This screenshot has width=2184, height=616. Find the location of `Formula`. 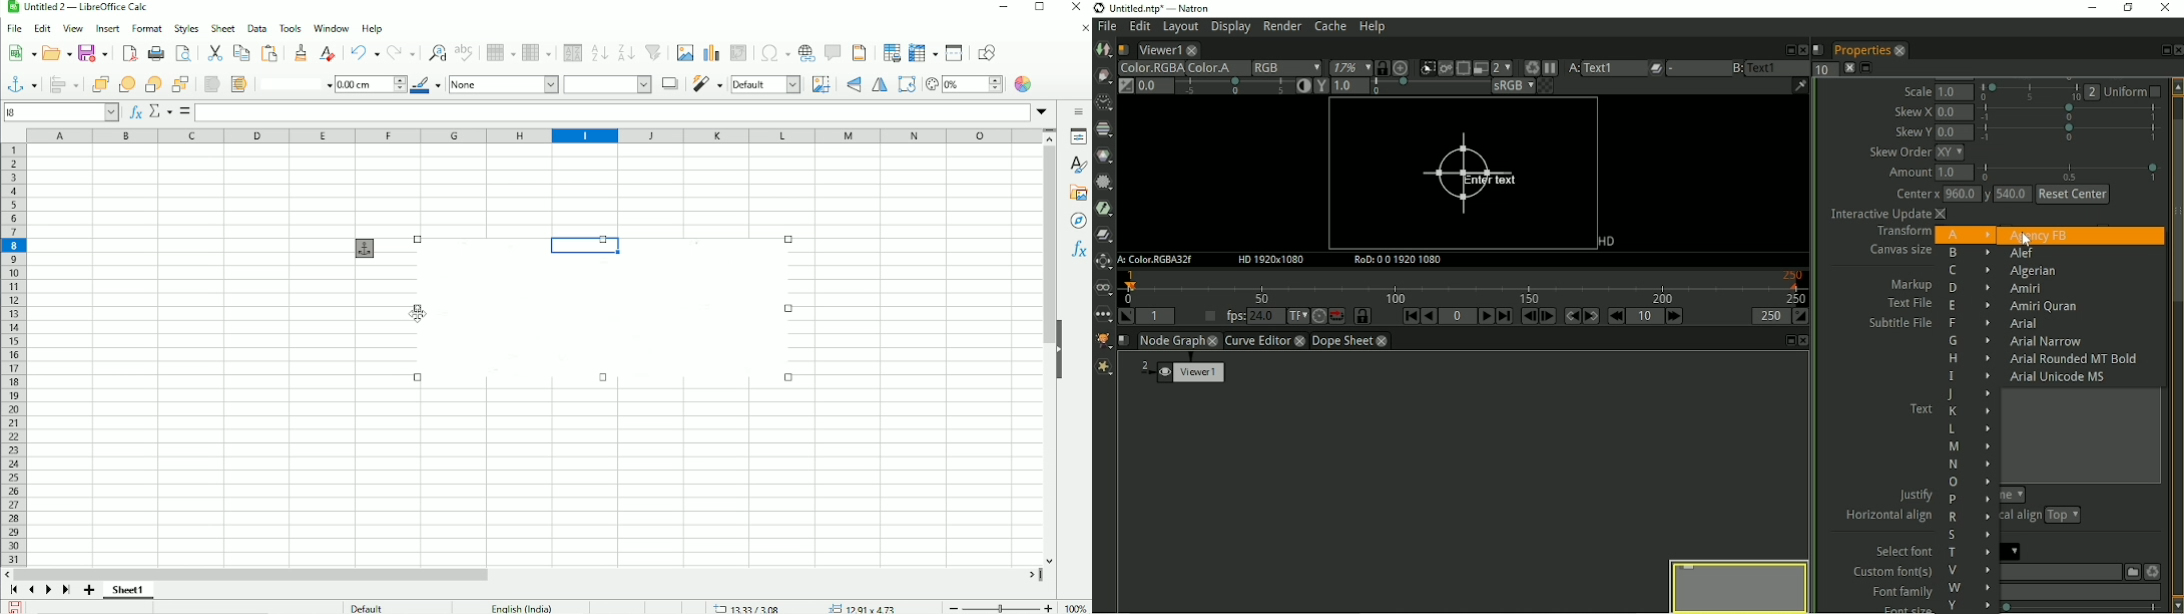

Formula is located at coordinates (185, 112).